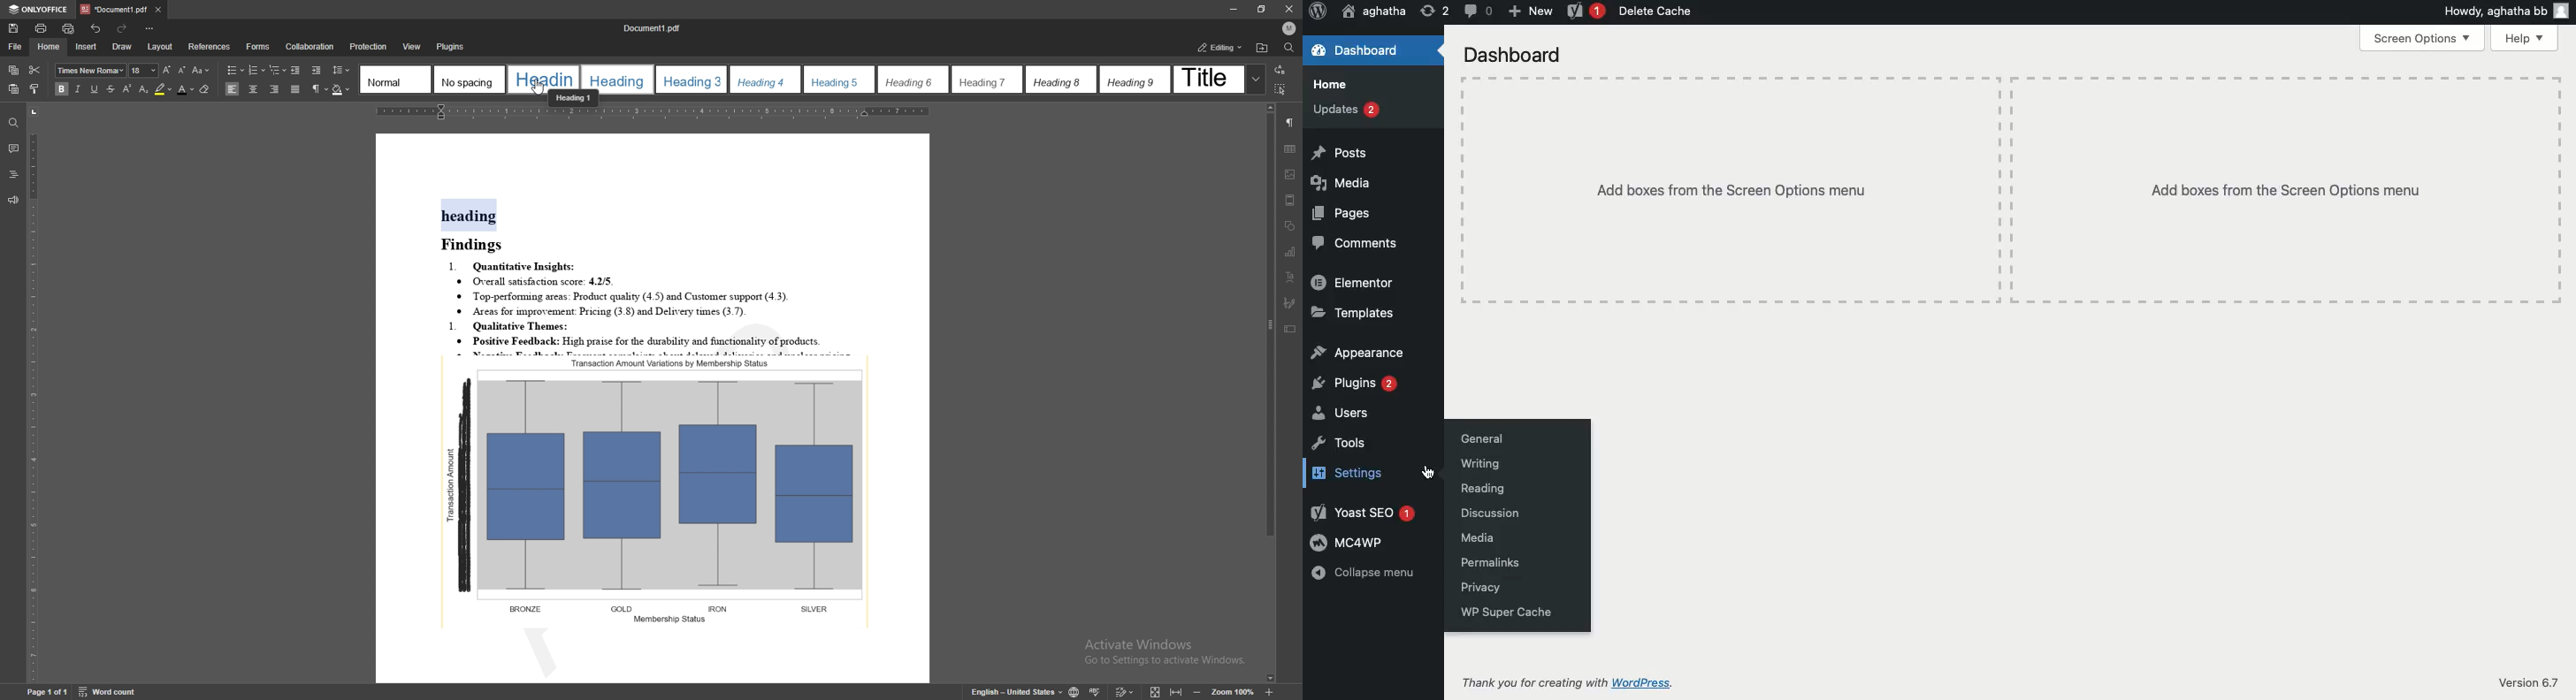 The height and width of the screenshot is (700, 2576). Describe the element at coordinates (1344, 474) in the screenshot. I see `Settings` at that location.